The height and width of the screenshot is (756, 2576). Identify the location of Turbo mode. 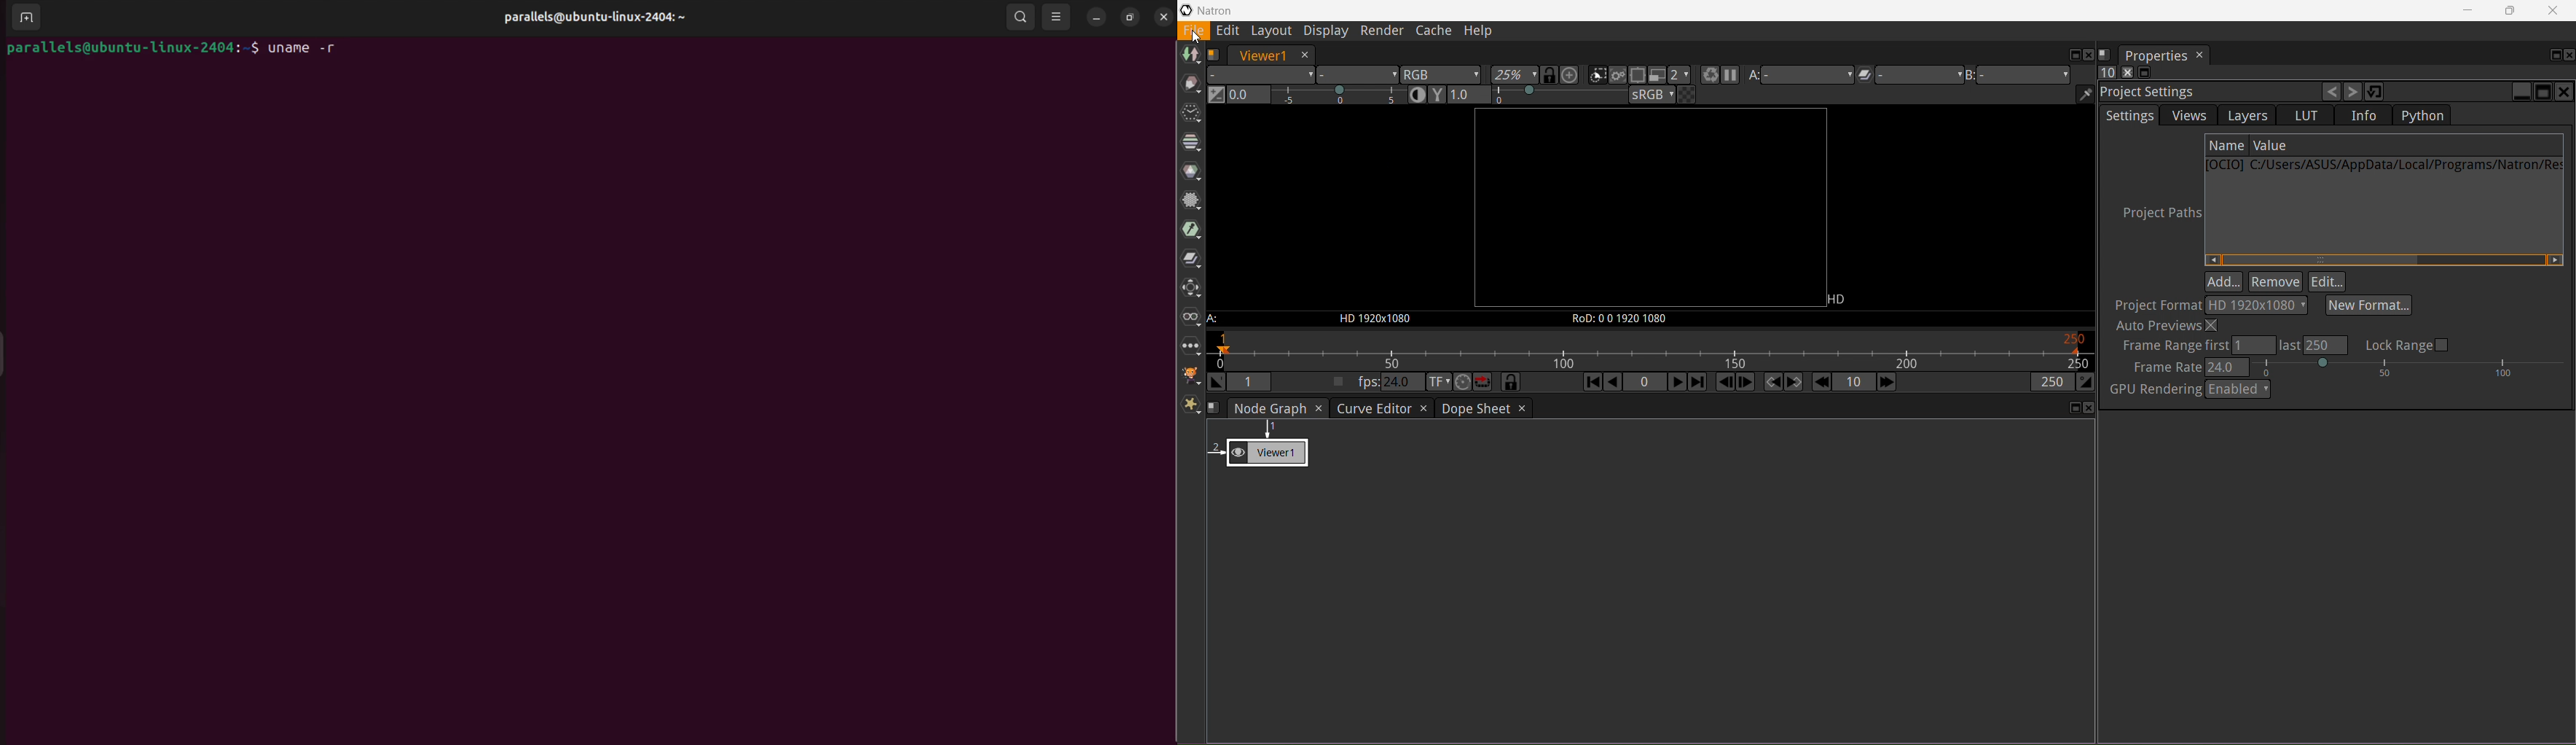
(1462, 383).